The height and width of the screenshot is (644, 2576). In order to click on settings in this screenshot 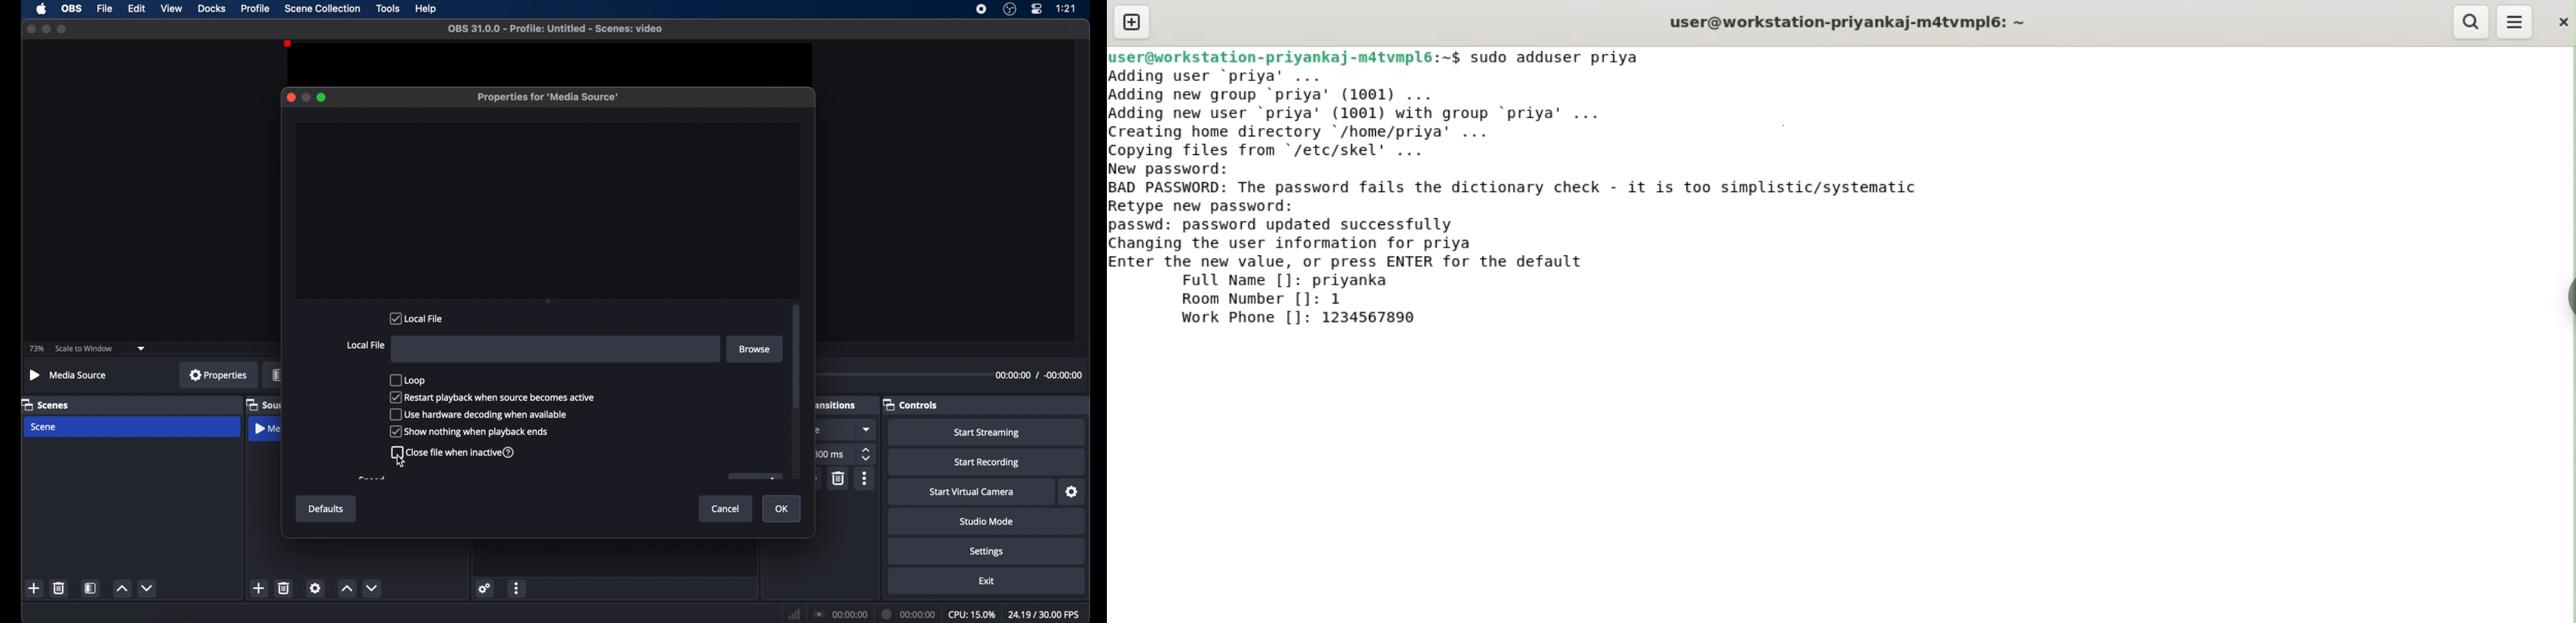, I will do `click(1072, 492)`.